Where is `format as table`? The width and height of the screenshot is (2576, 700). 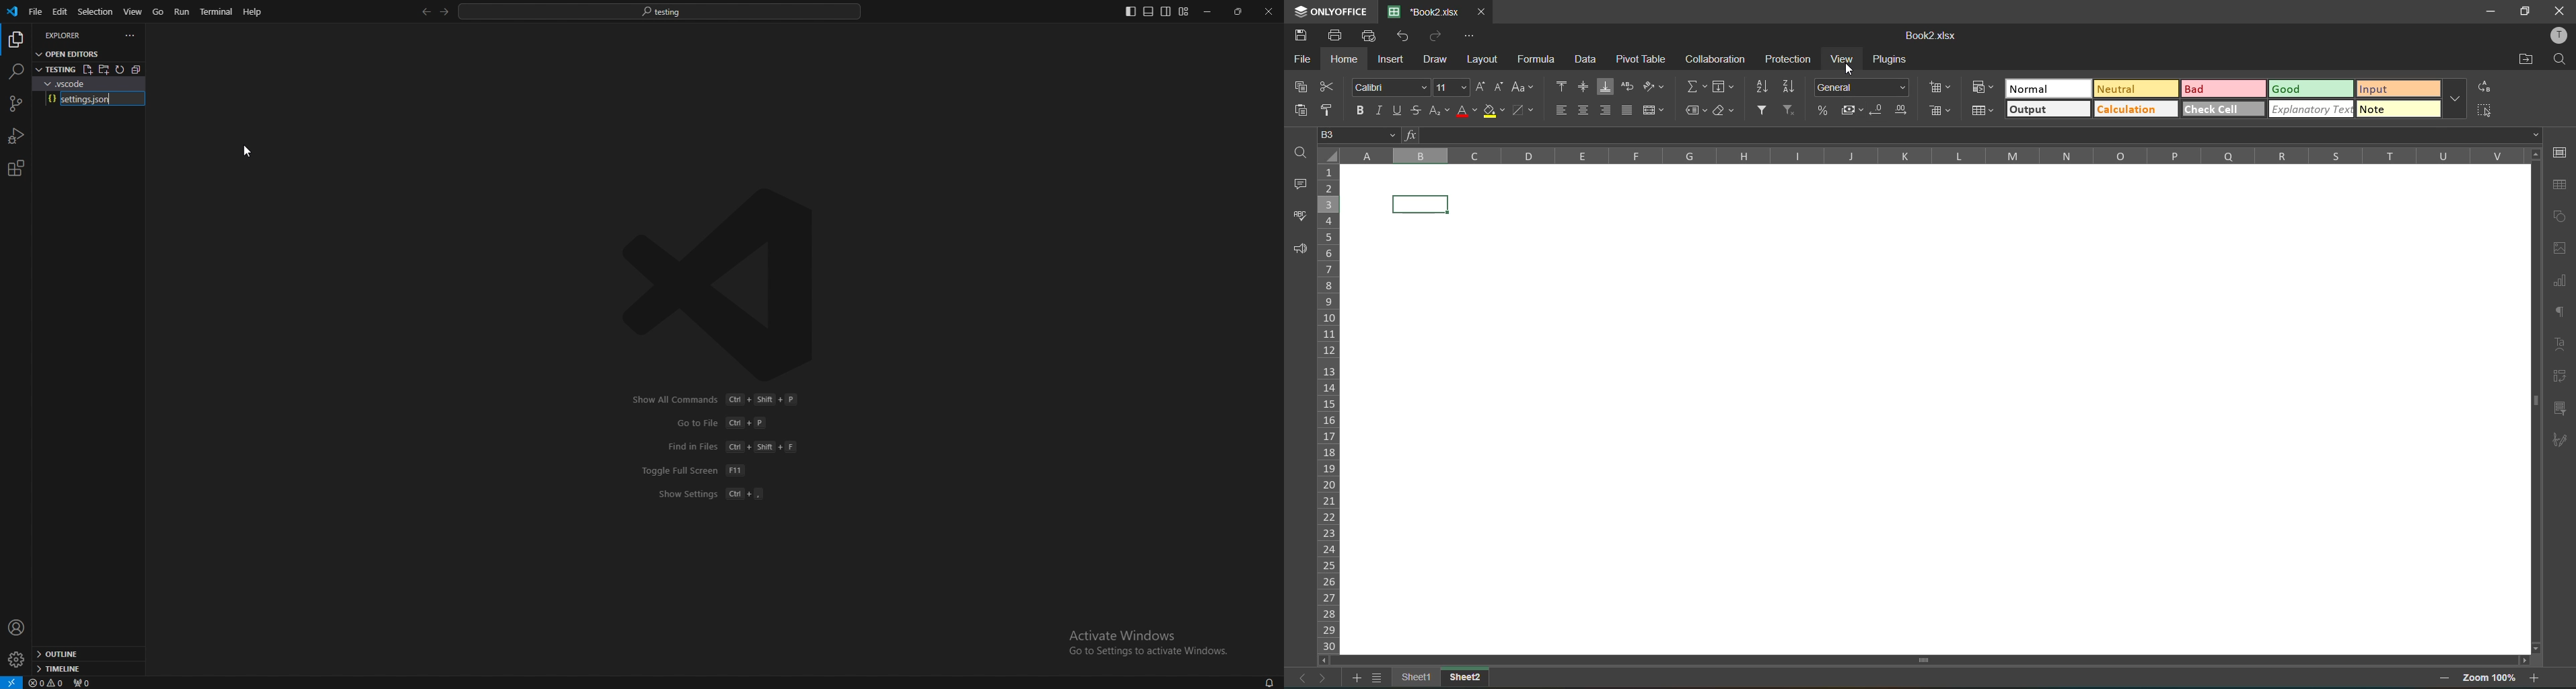 format as table is located at coordinates (1984, 110).